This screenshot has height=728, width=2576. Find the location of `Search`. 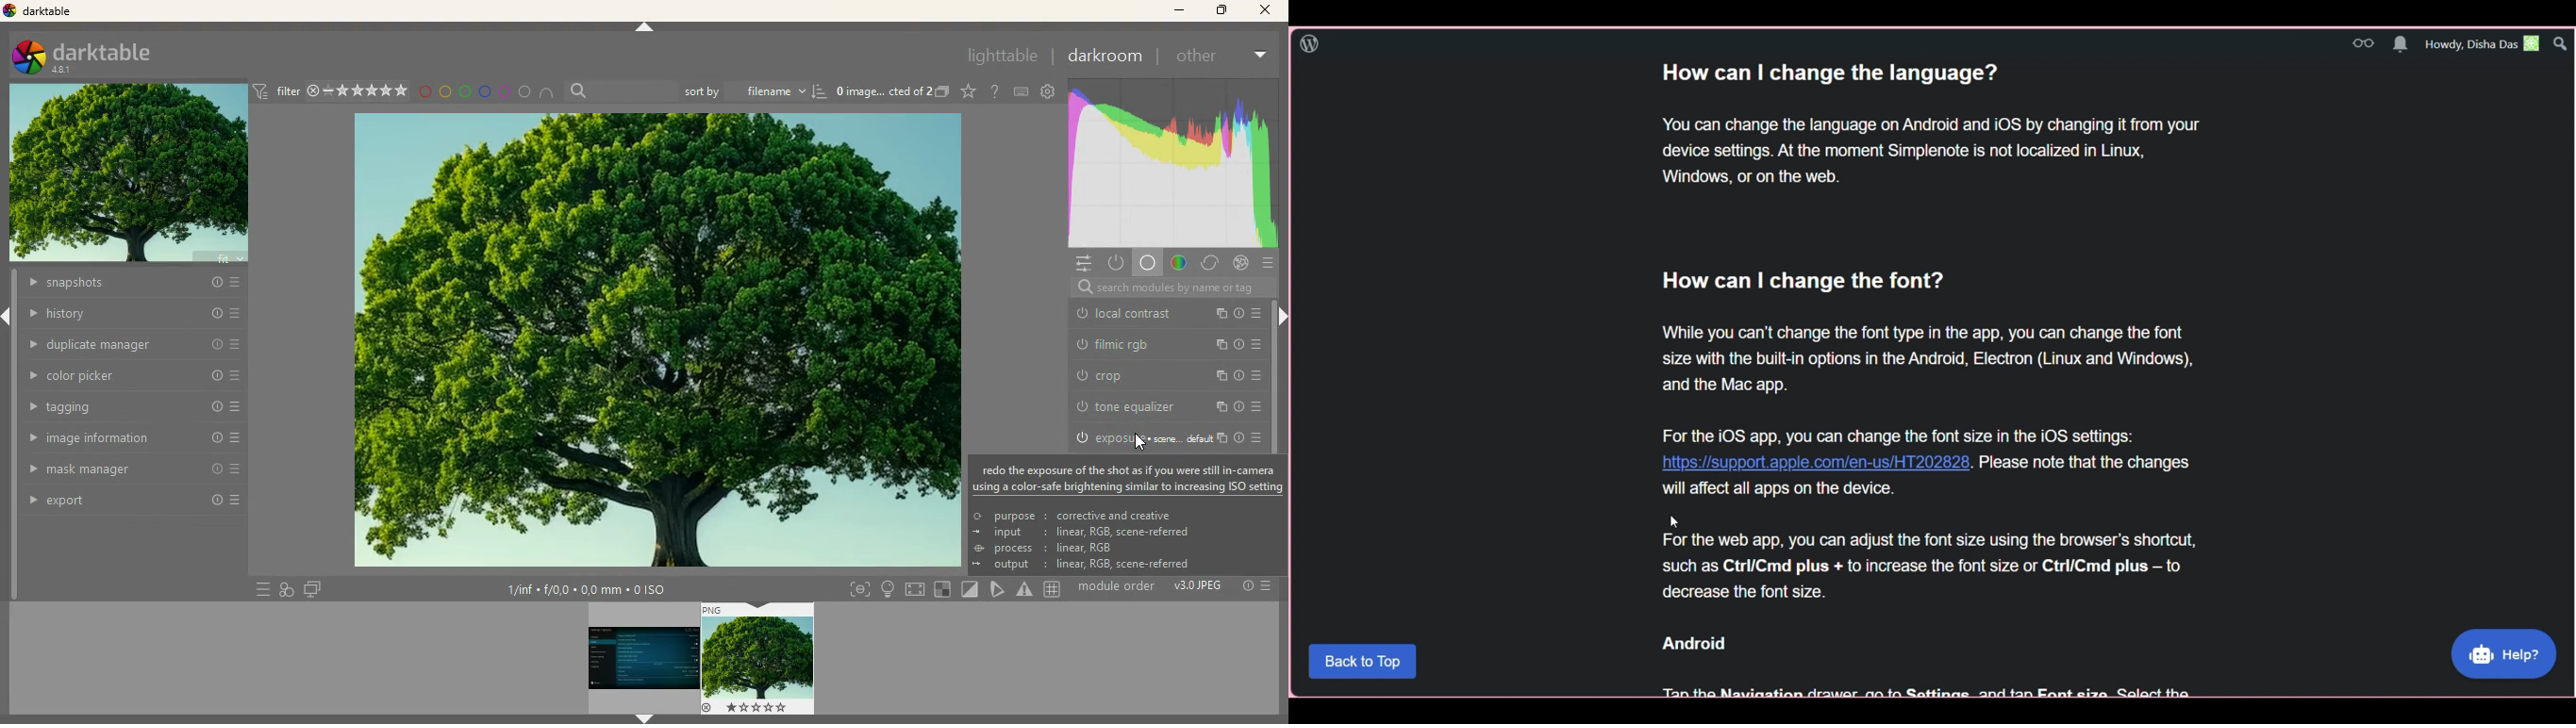

Search is located at coordinates (2561, 43).